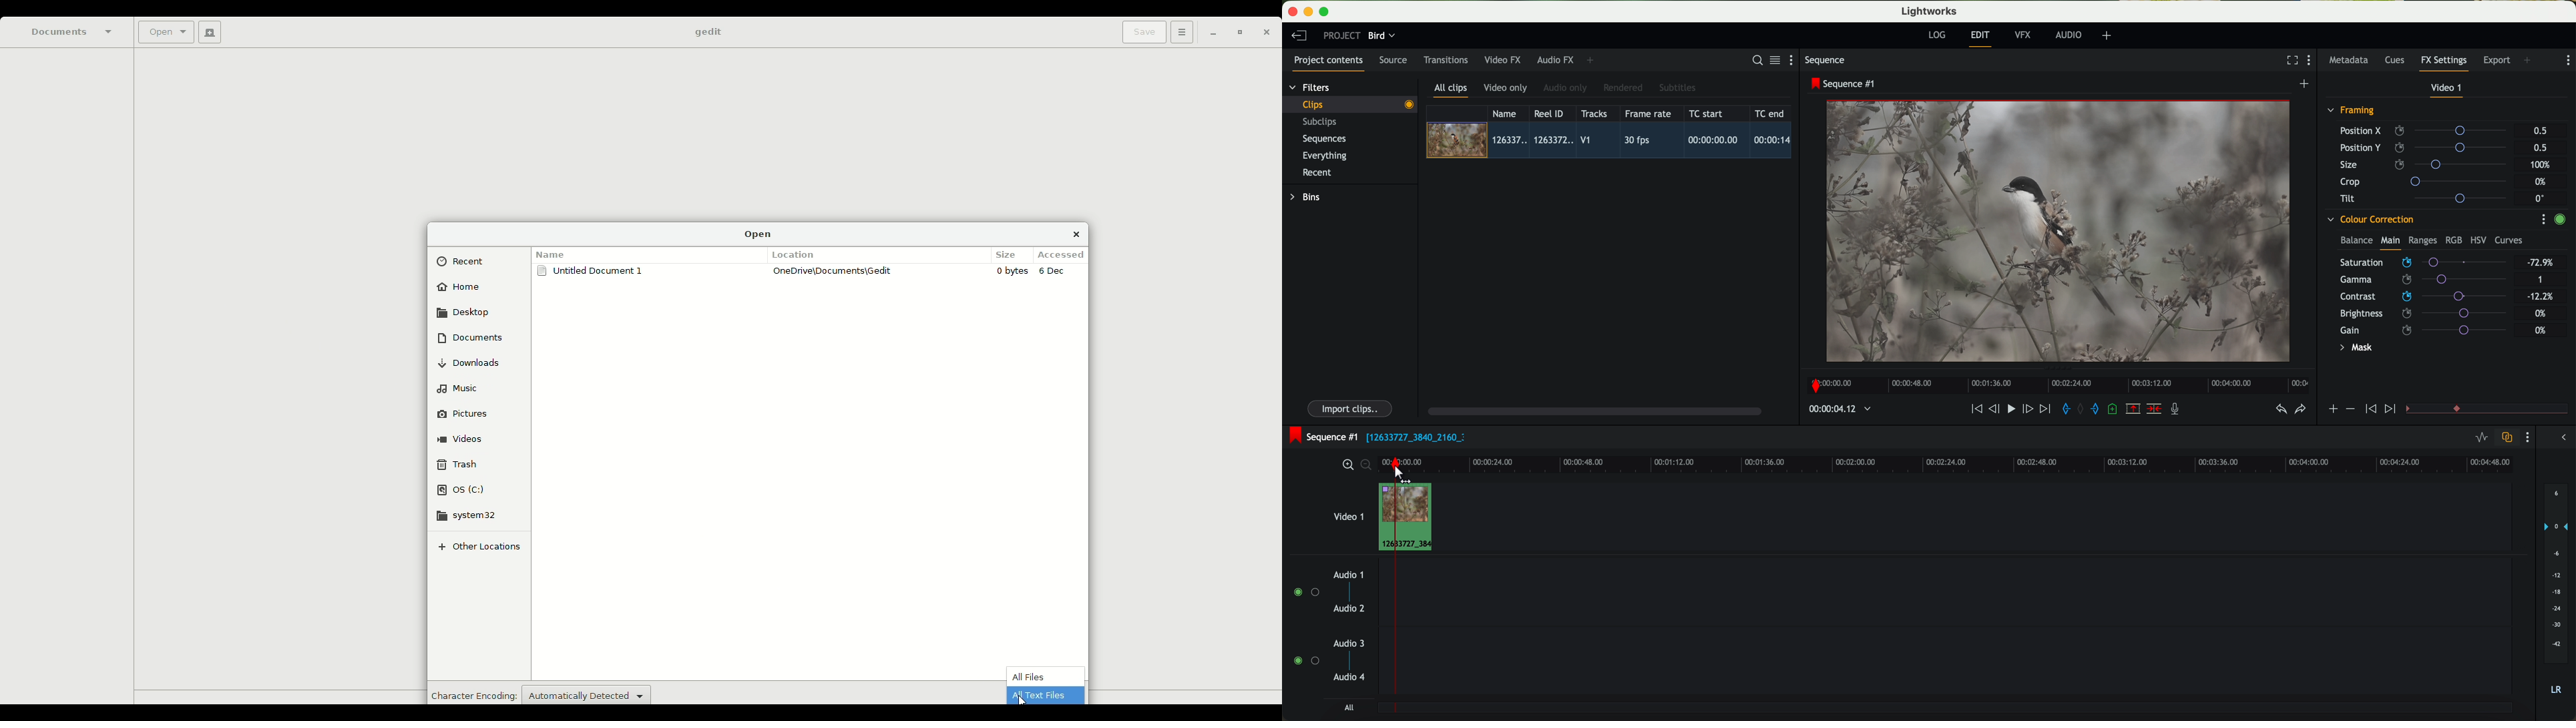 This screenshot has width=2576, height=728. Describe the element at coordinates (2391, 242) in the screenshot. I see `main` at that location.